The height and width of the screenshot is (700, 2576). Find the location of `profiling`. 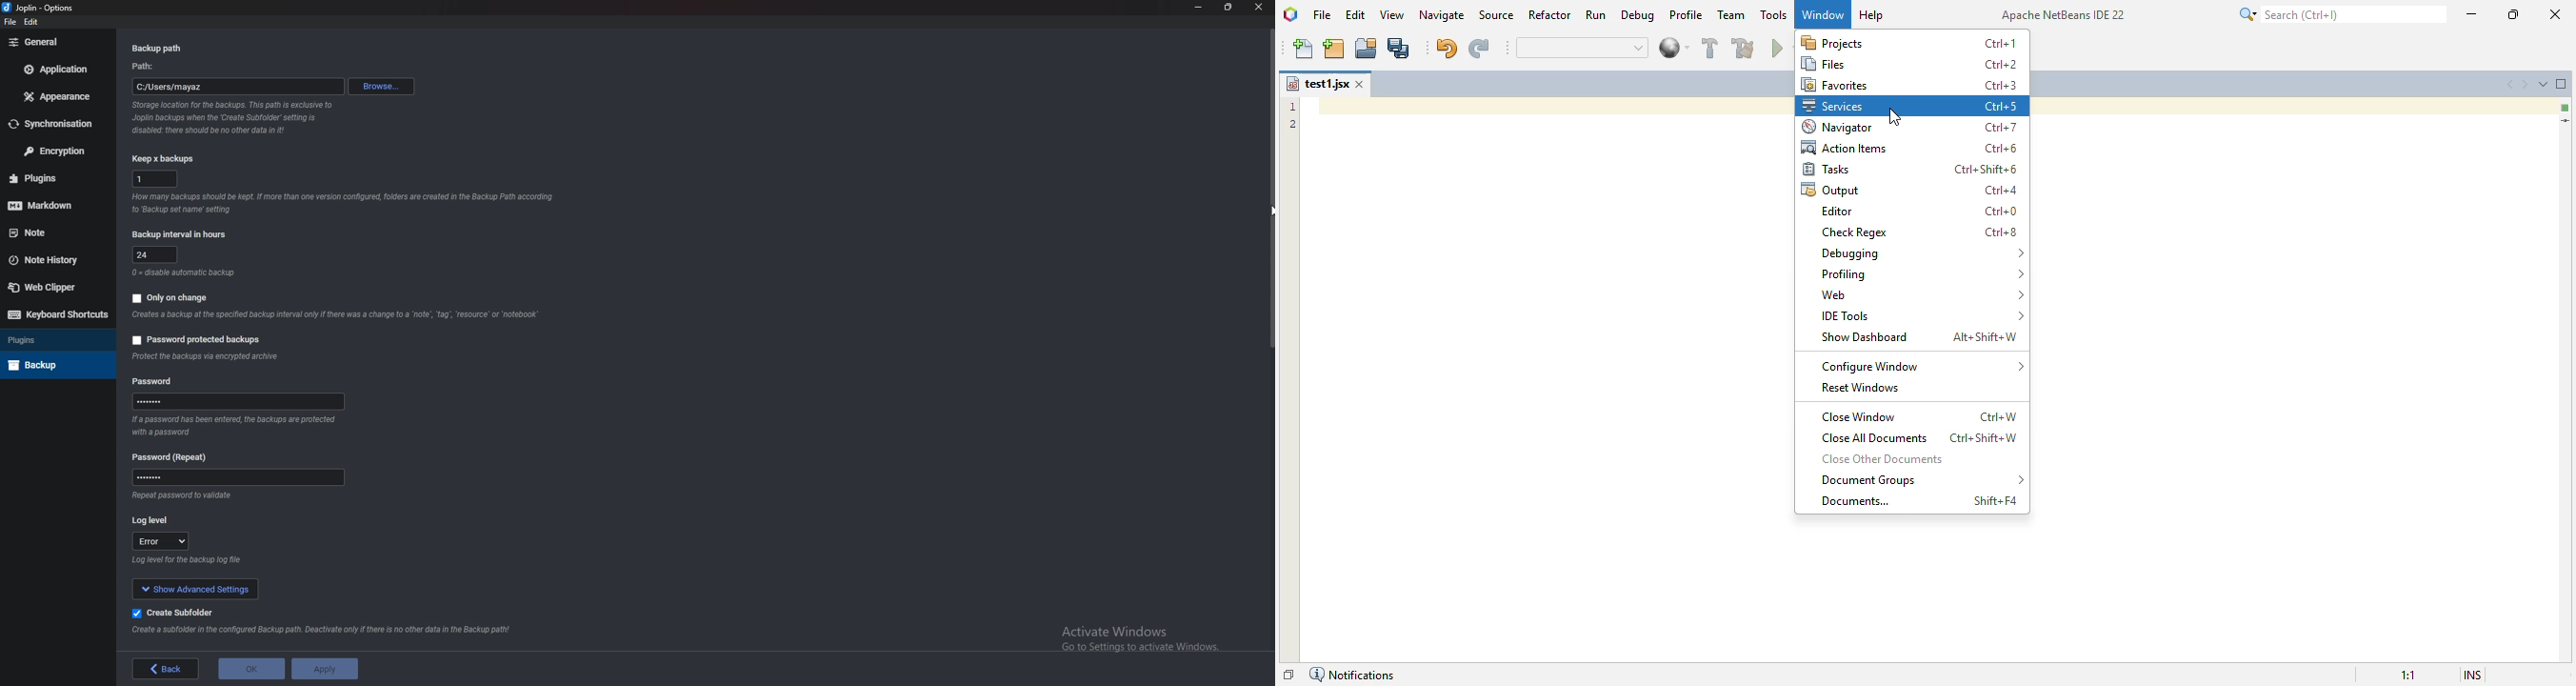

profiling is located at coordinates (1920, 274).